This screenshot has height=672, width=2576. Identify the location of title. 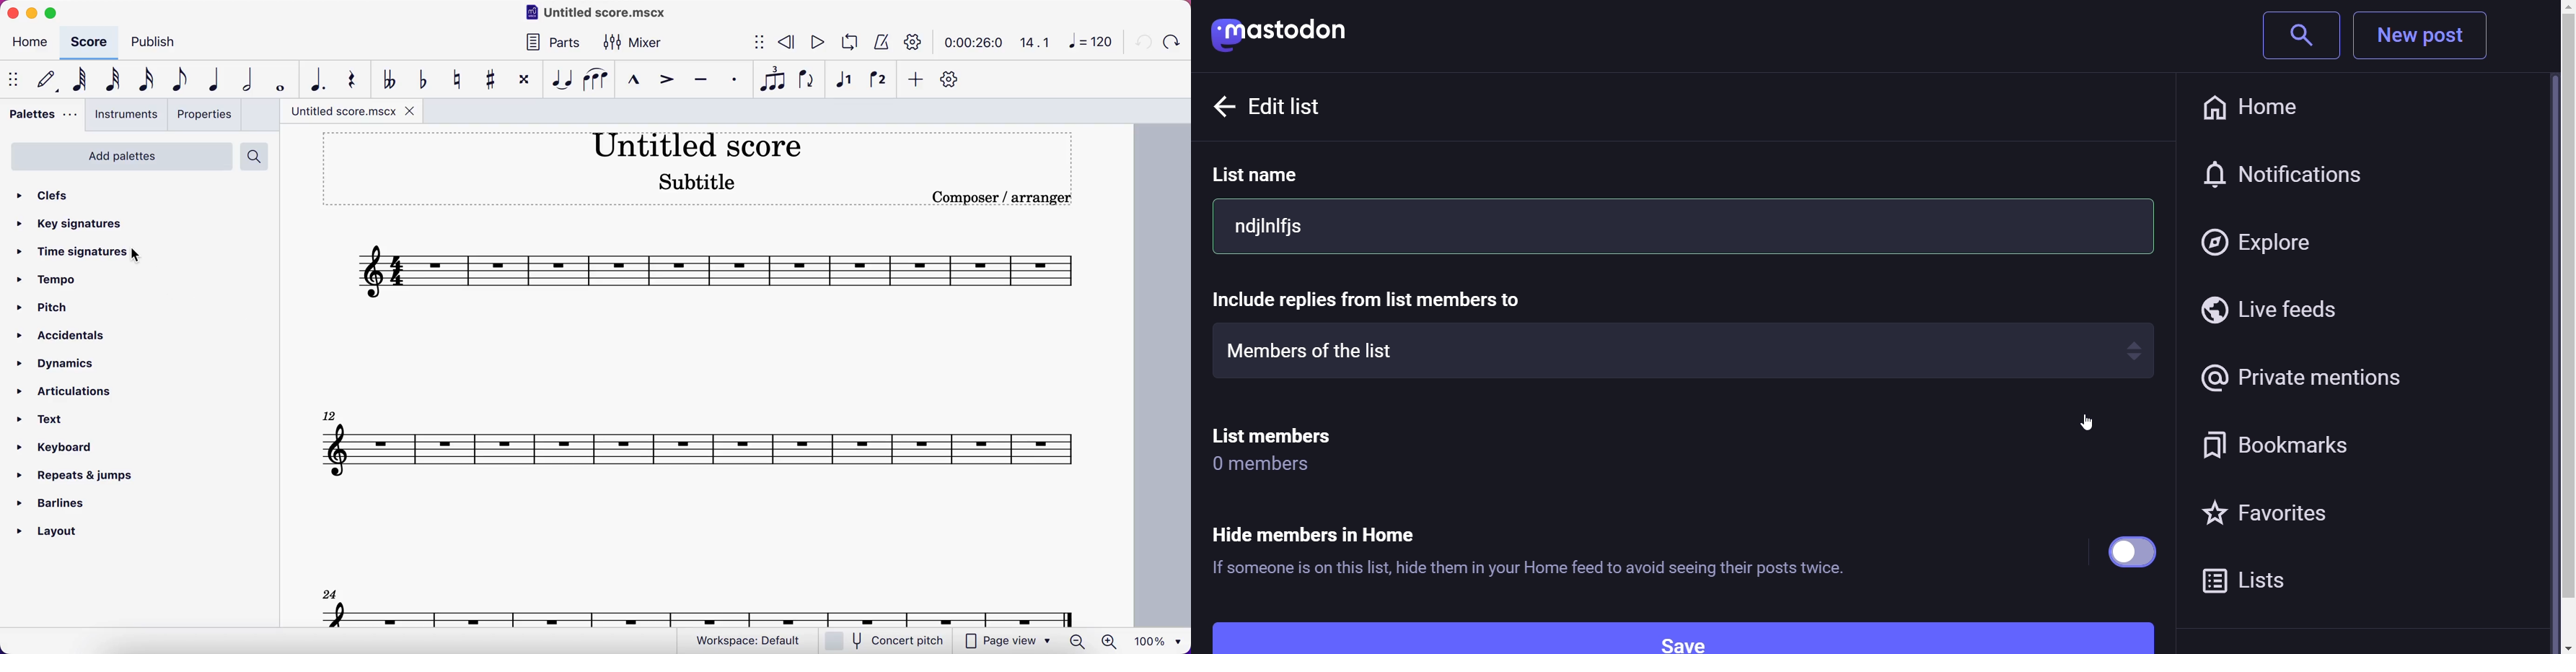
(698, 144).